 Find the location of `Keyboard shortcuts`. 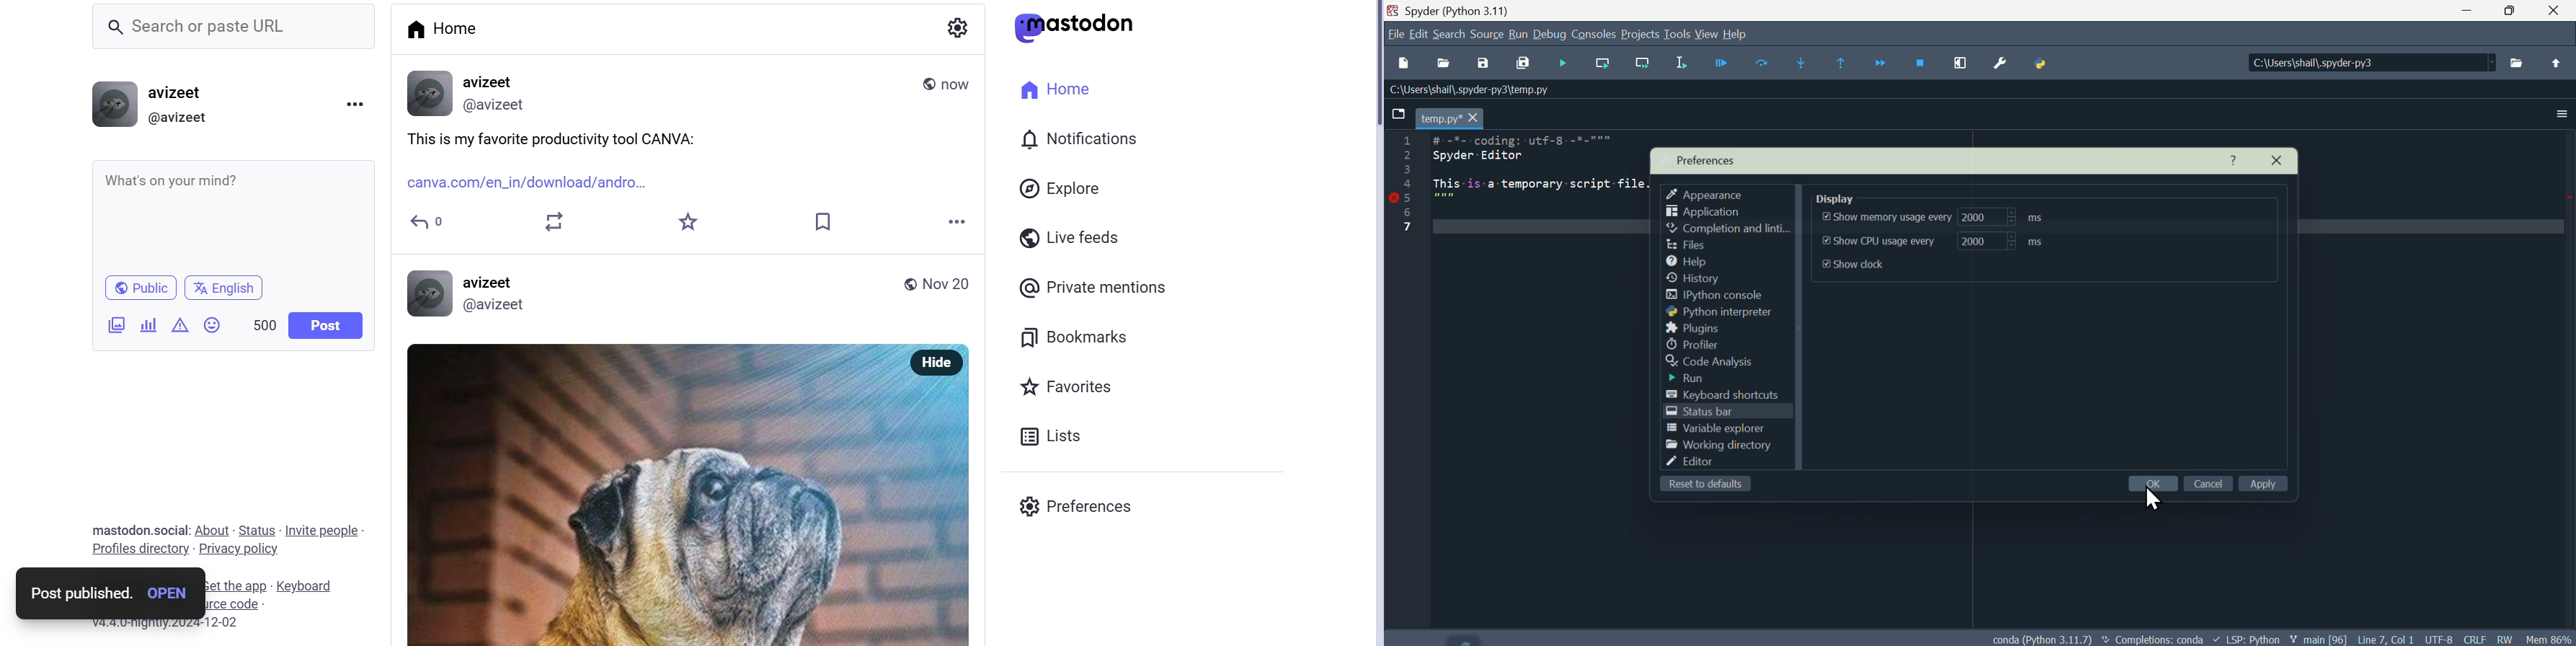

Keyboard shortcuts is located at coordinates (1730, 394).